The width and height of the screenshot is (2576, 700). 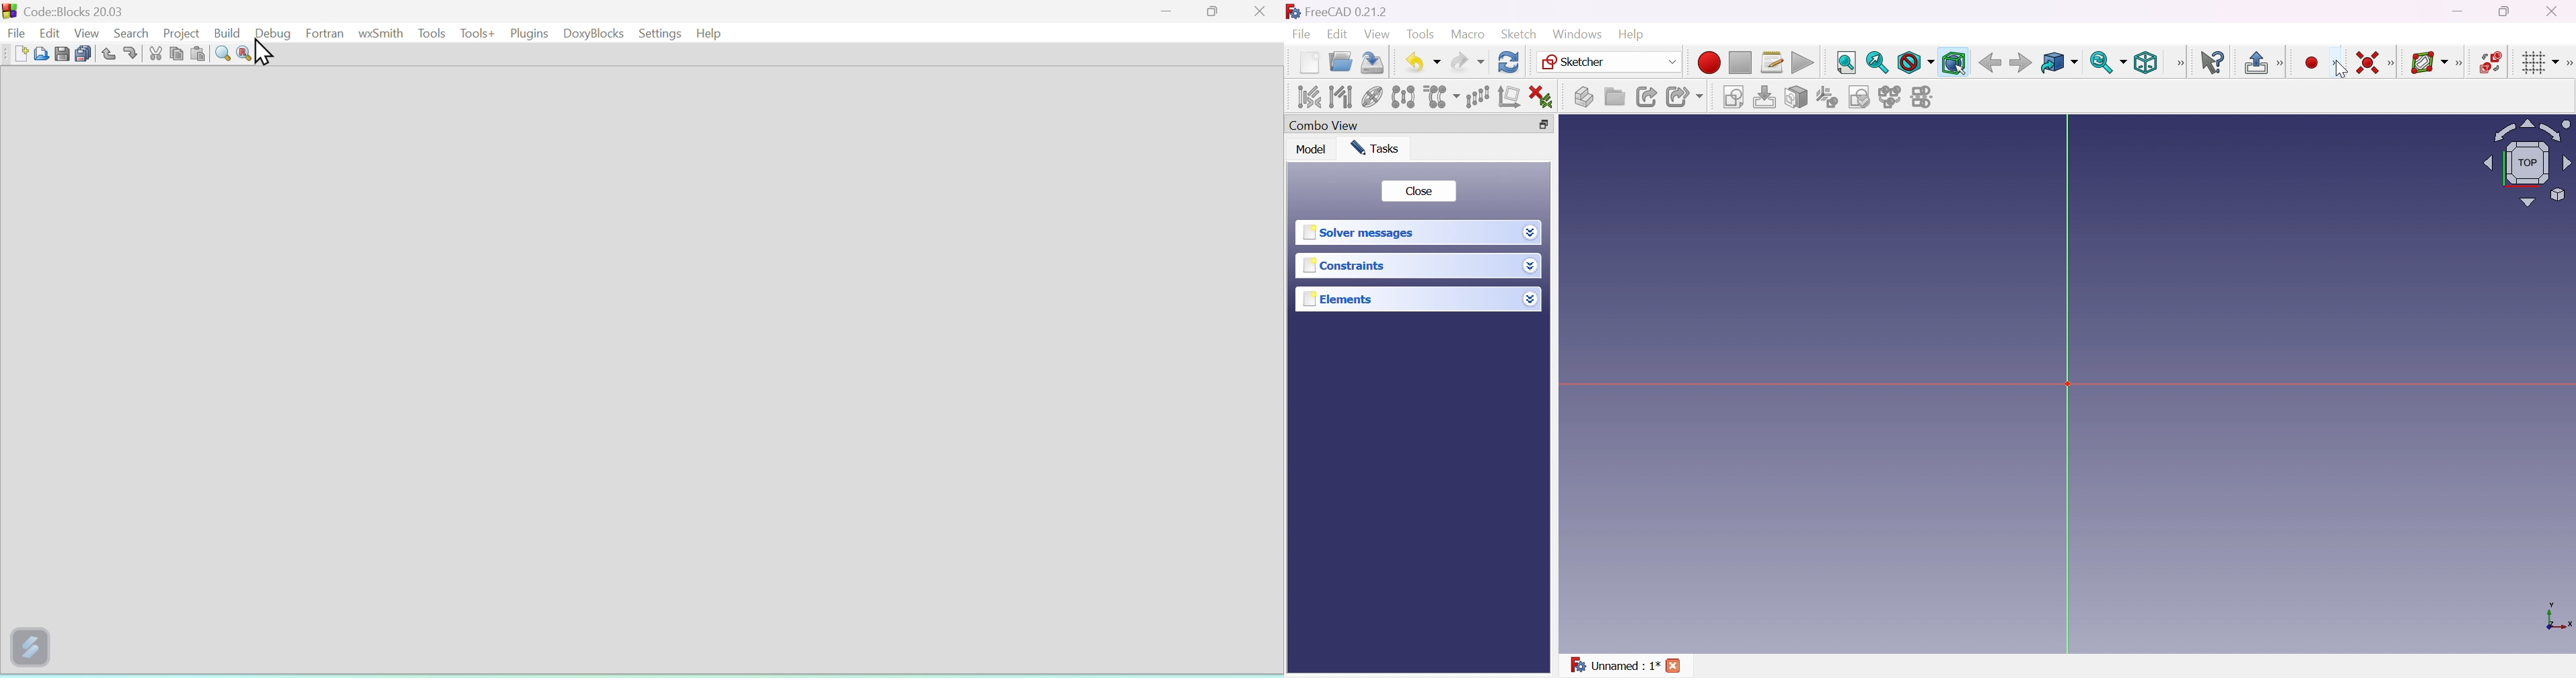 What do you see at coordinates (1311, 149) in the screenshot?
I see `Model` at bounding box center [1311, 149].